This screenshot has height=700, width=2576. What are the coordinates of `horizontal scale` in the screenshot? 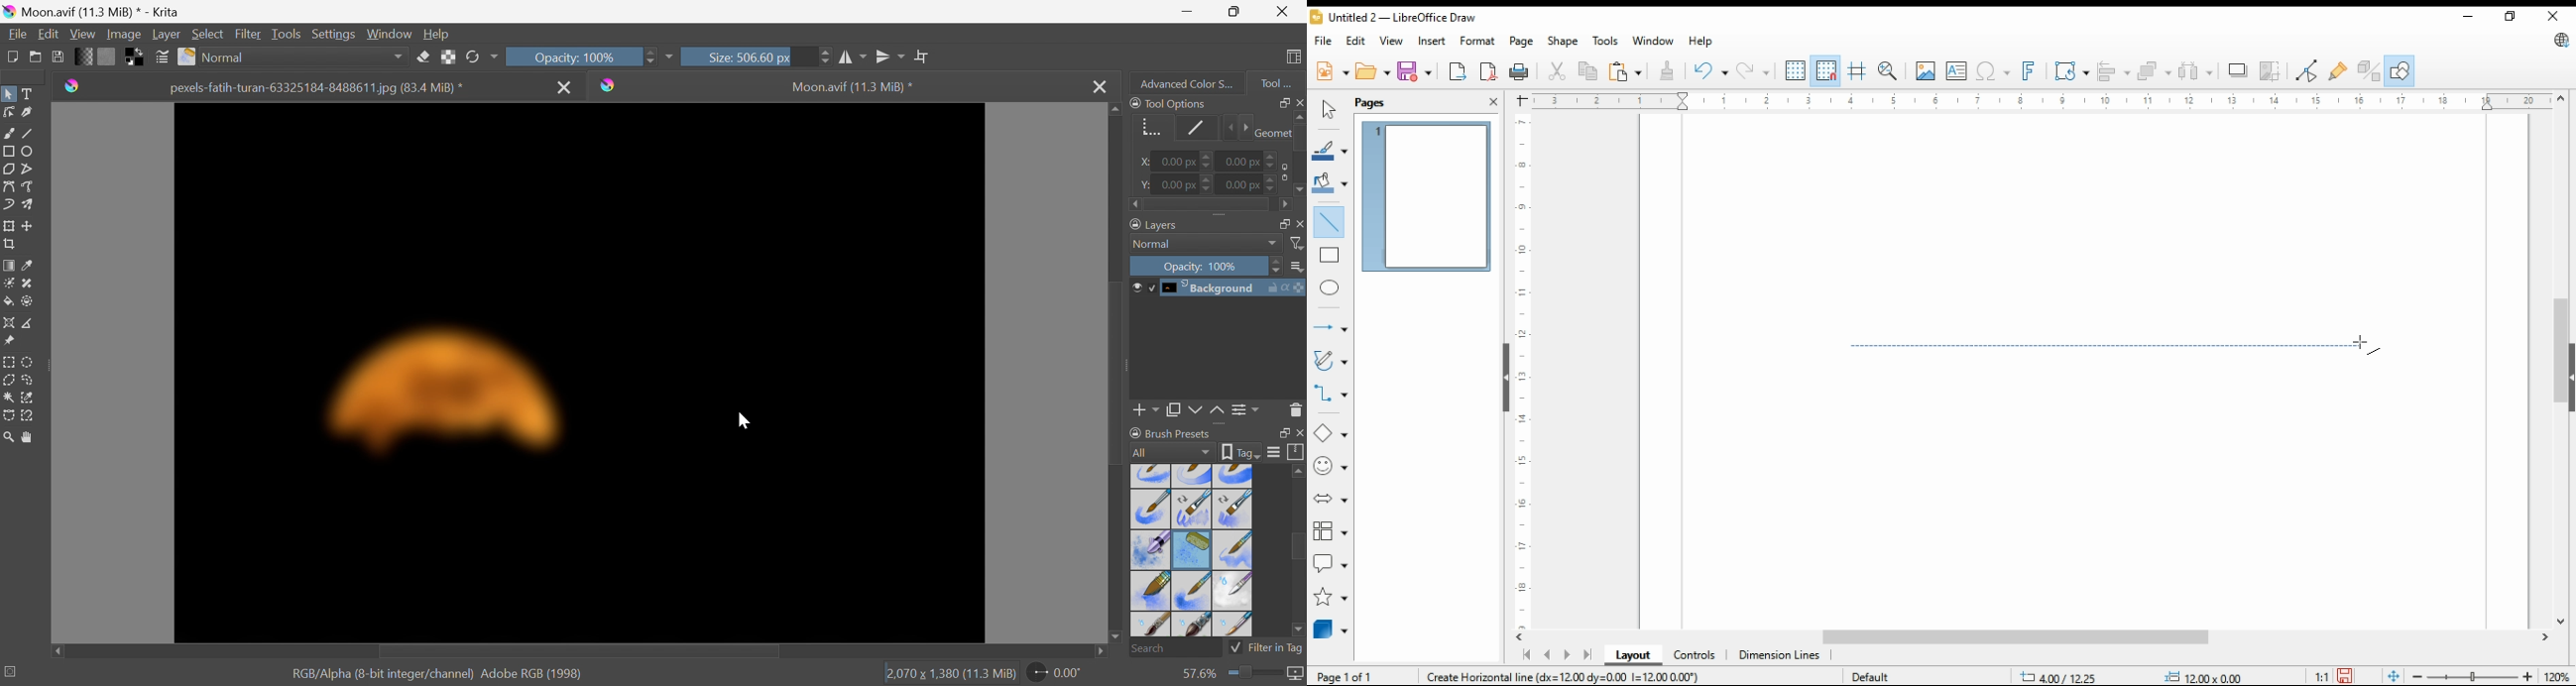 It's located at (2040, 101).